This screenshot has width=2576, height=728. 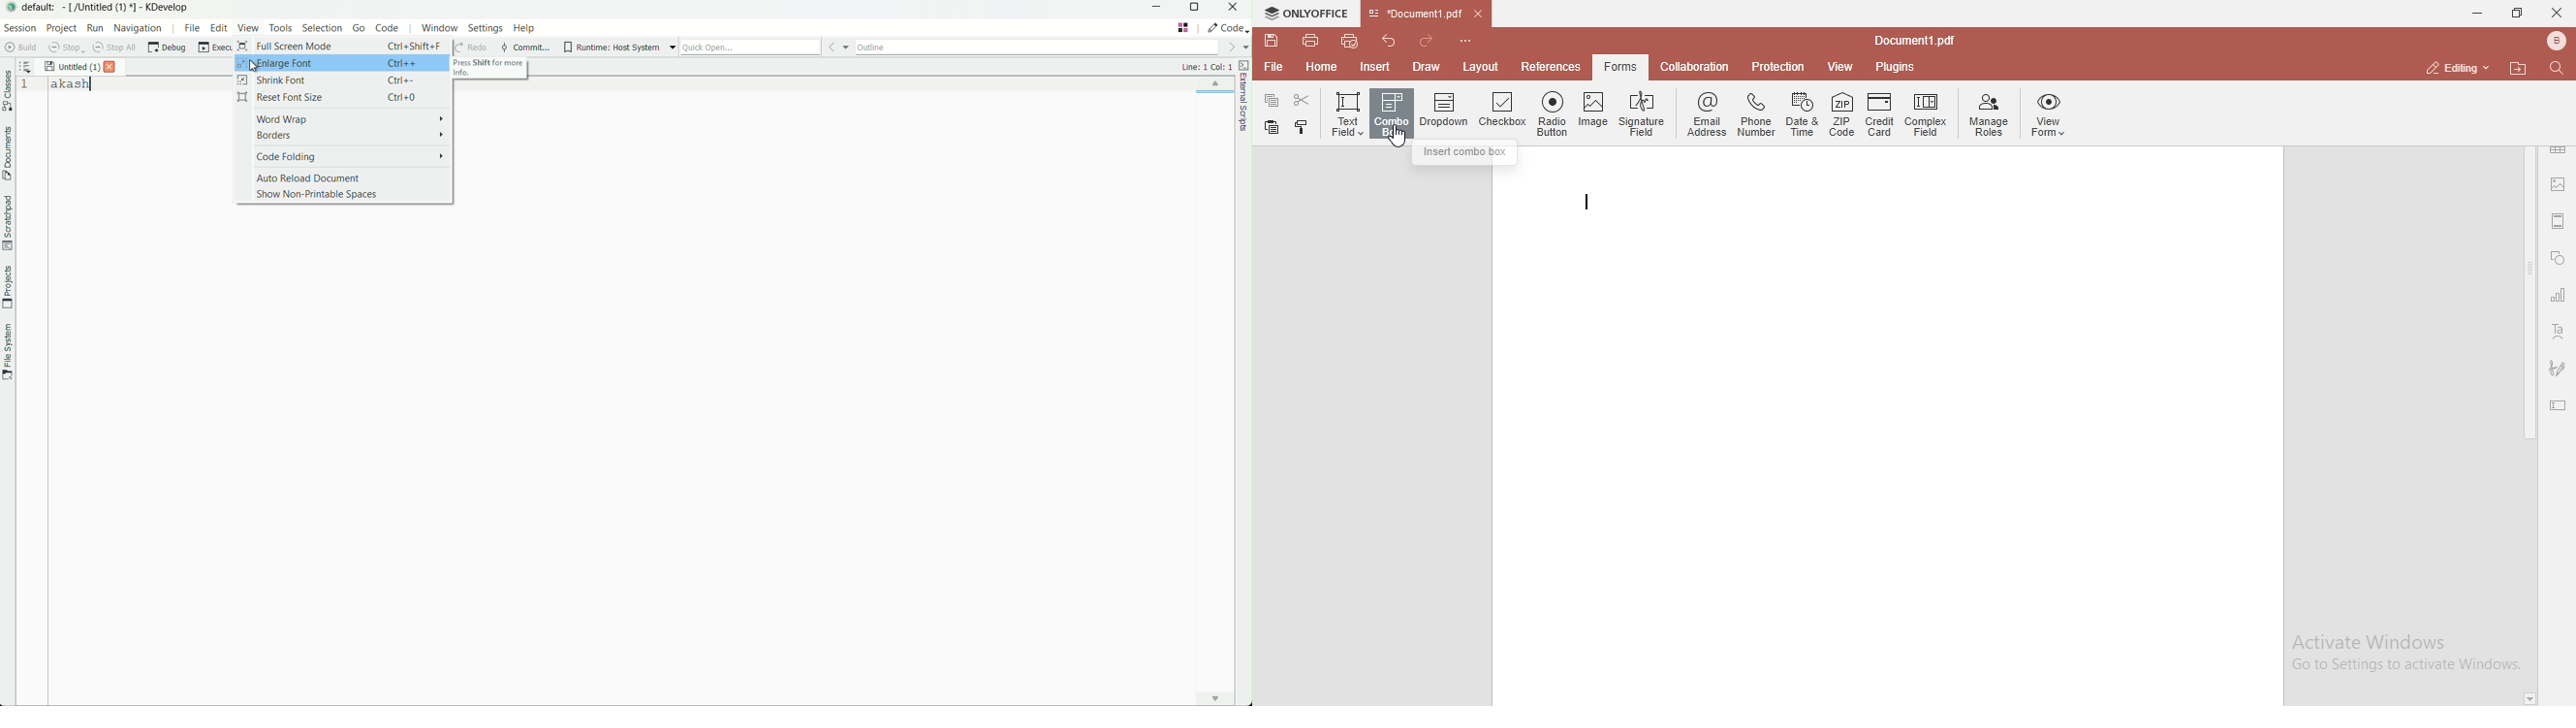 What do you see at coordinates (1699, 65) in the screenshot?
I see `collaboration` at bounding box center [1699, 65].